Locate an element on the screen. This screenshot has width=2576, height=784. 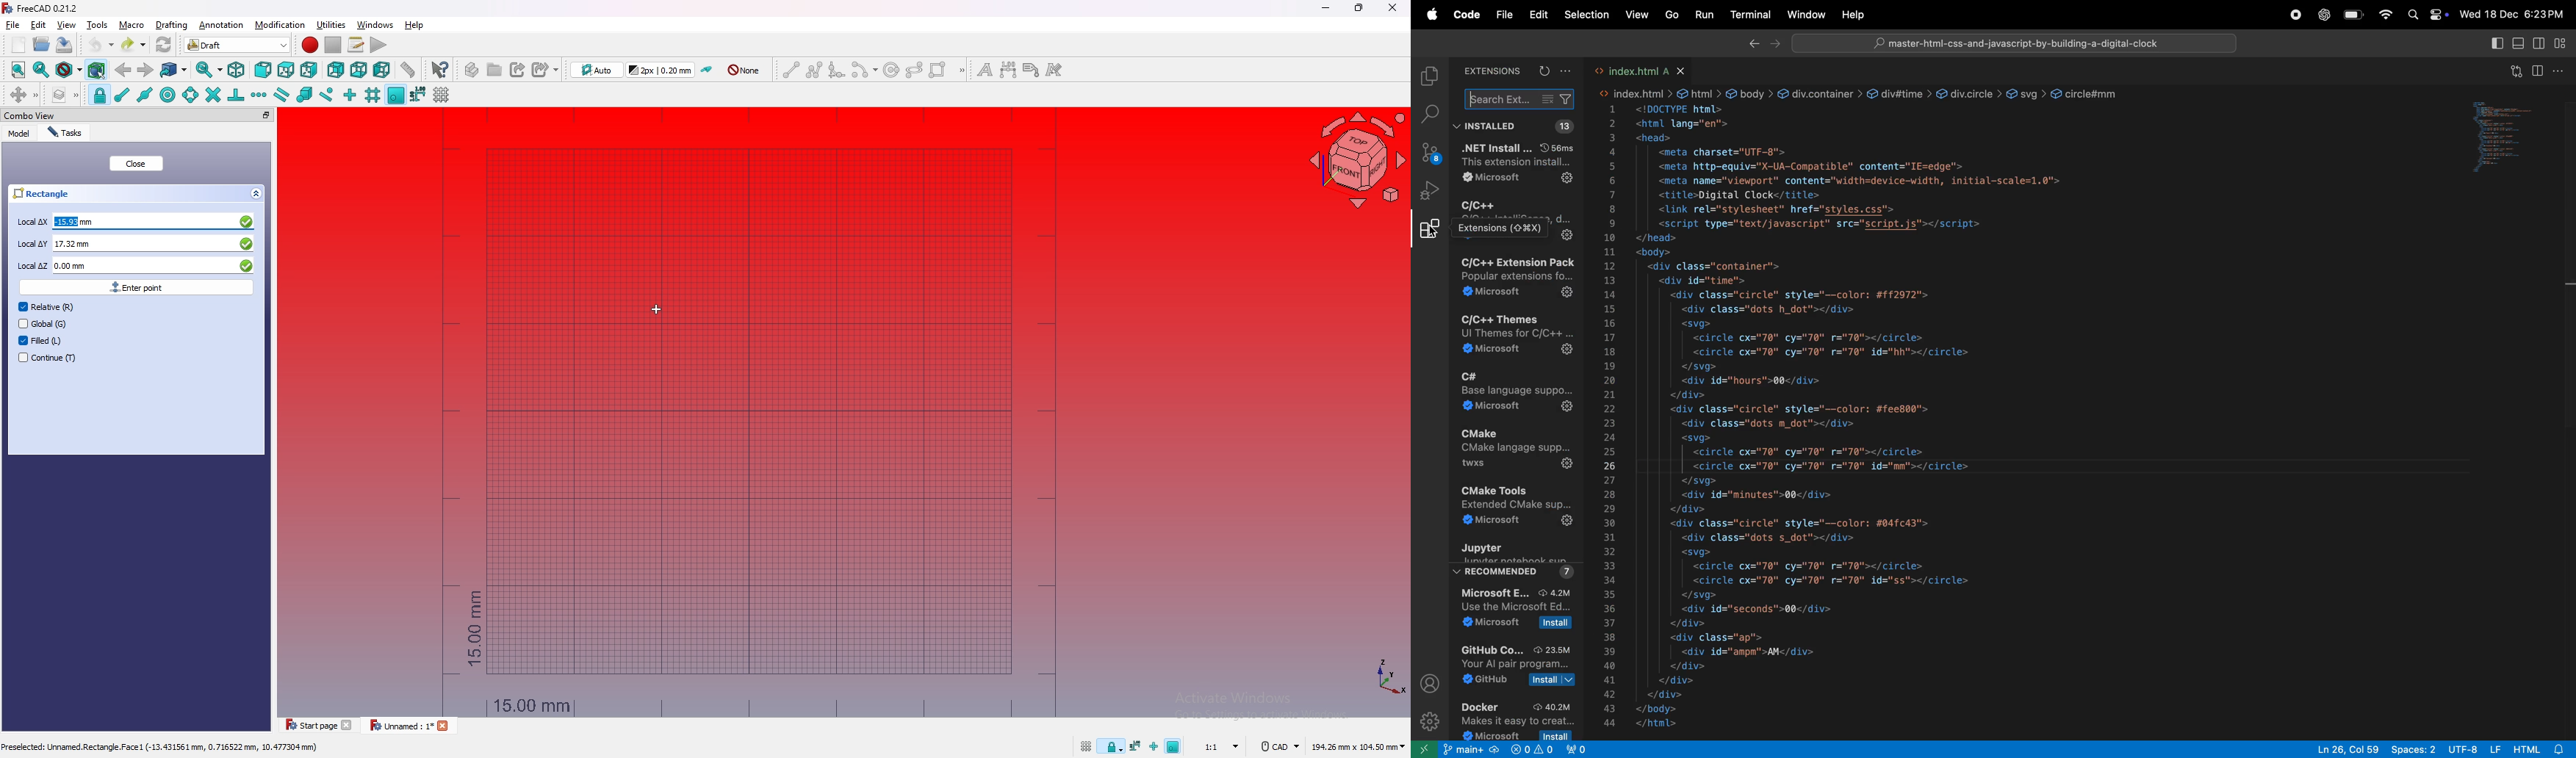
C+= extensions is located at coordinates (1514, 220).